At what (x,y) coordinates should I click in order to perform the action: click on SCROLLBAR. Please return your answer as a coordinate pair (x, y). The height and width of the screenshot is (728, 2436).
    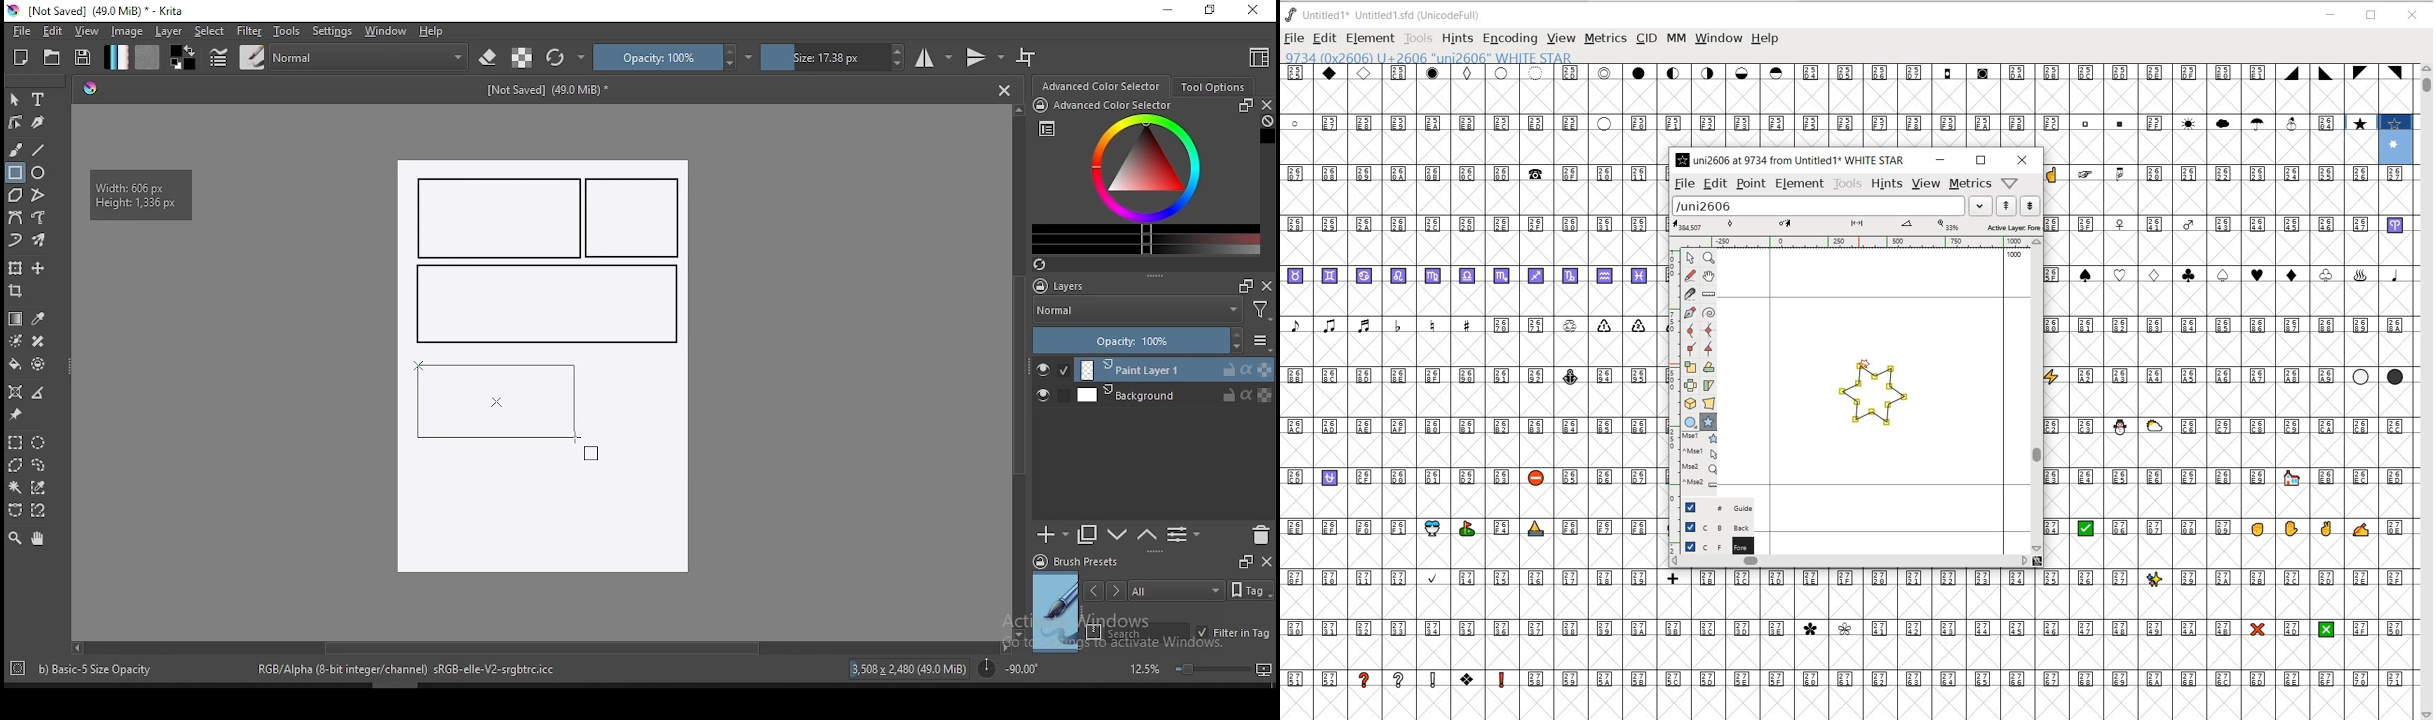
    Looking at the image, I should click on (1855, 562).